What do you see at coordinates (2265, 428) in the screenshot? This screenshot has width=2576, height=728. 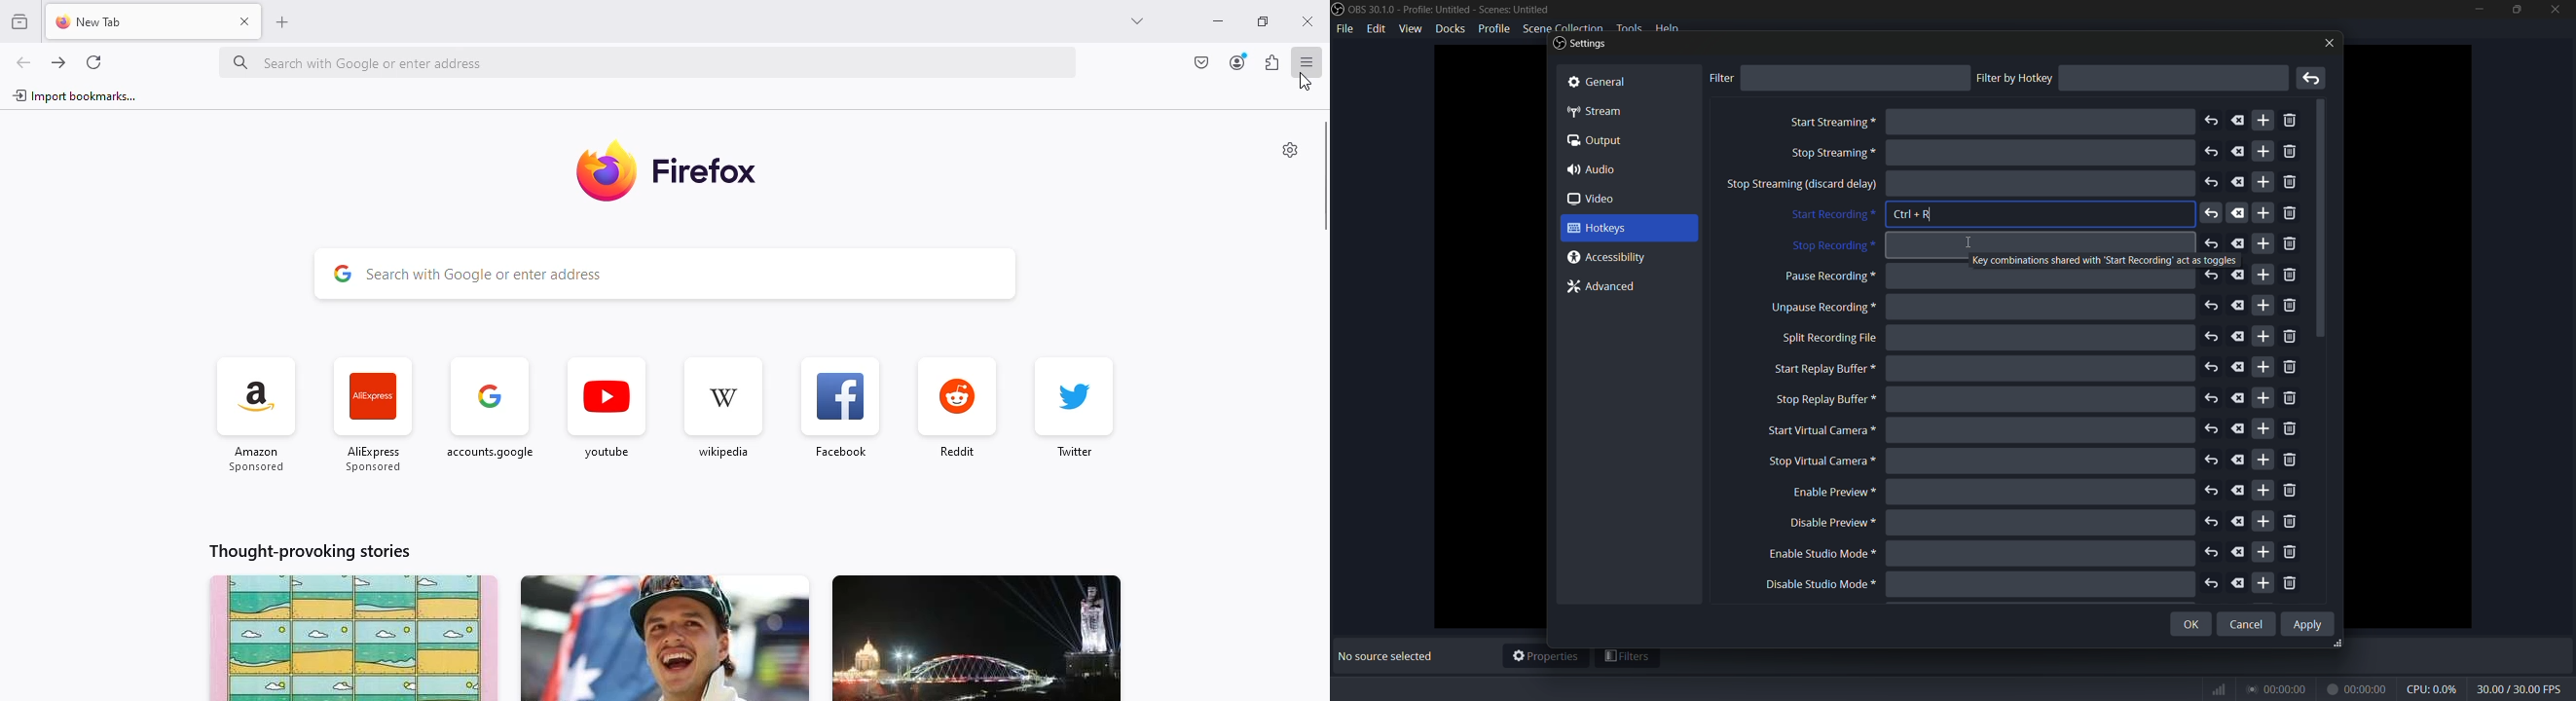 I see `add more` at bounding box center [2265, 428].